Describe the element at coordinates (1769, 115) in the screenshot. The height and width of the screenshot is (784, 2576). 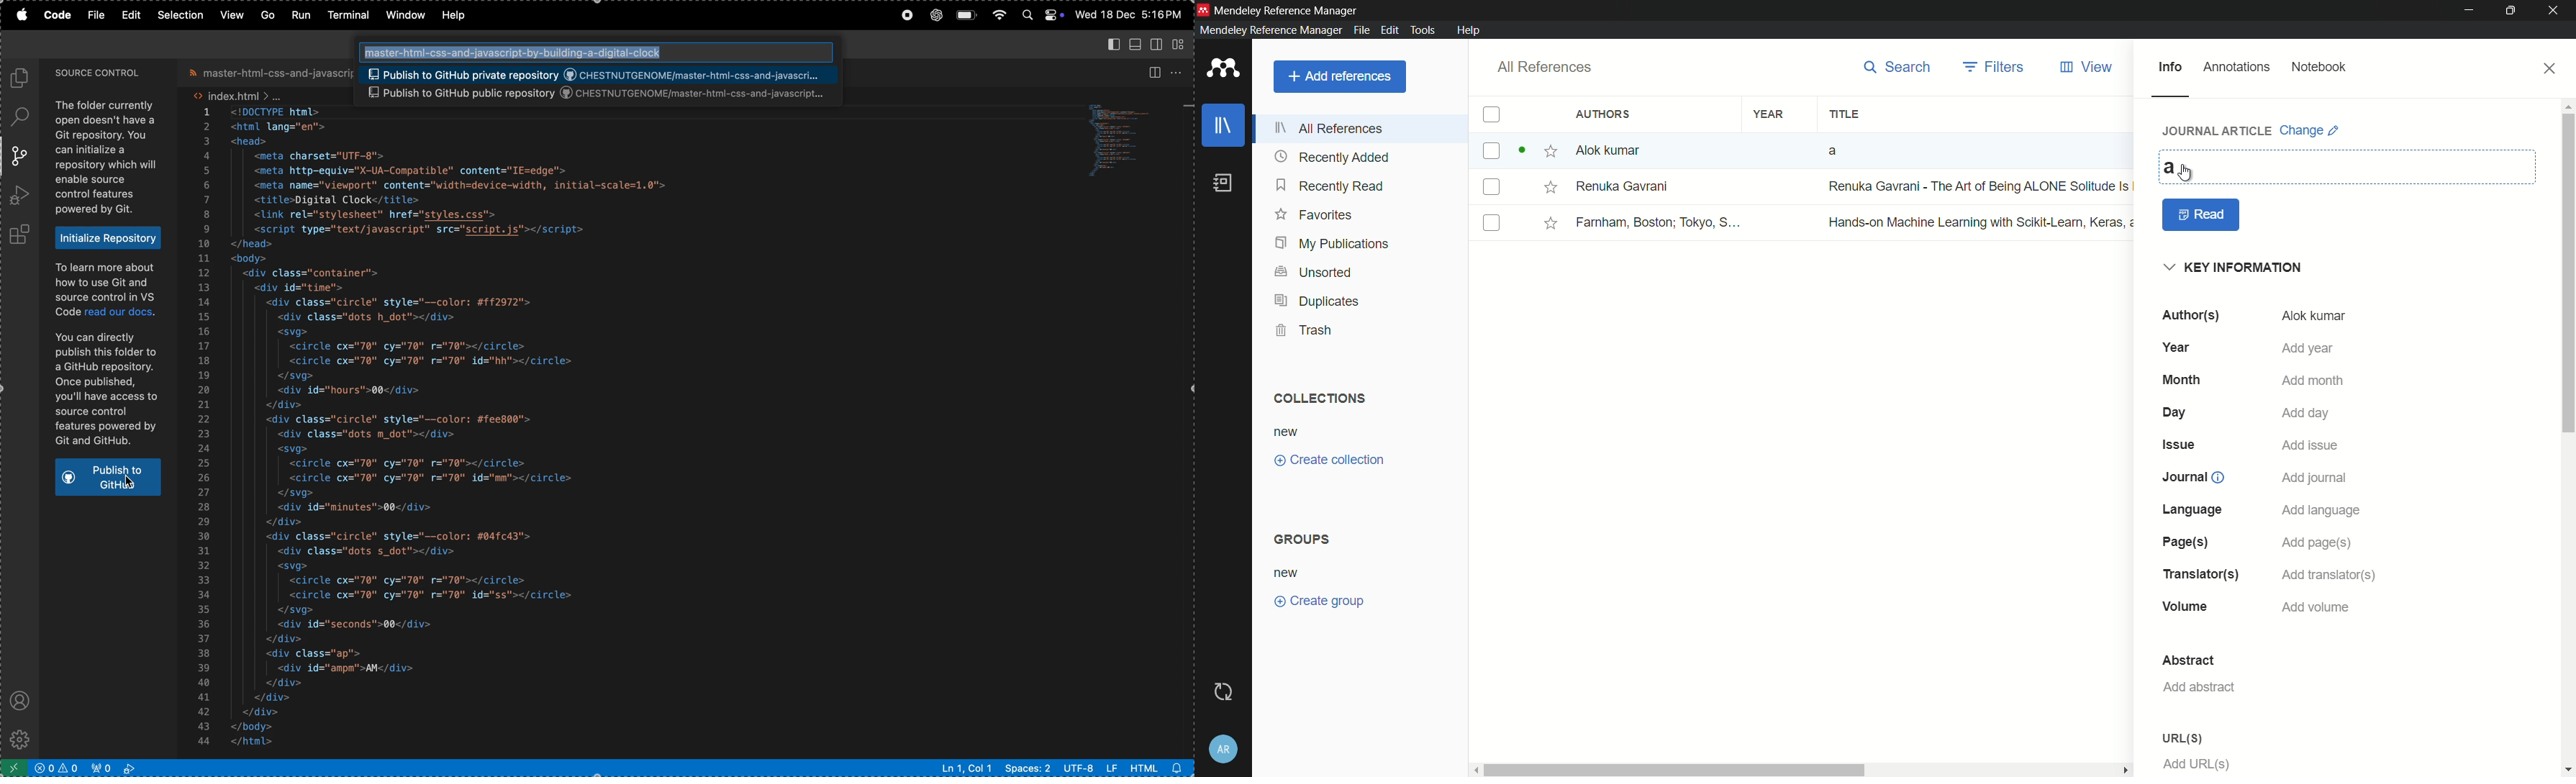
I see `year` at that location.